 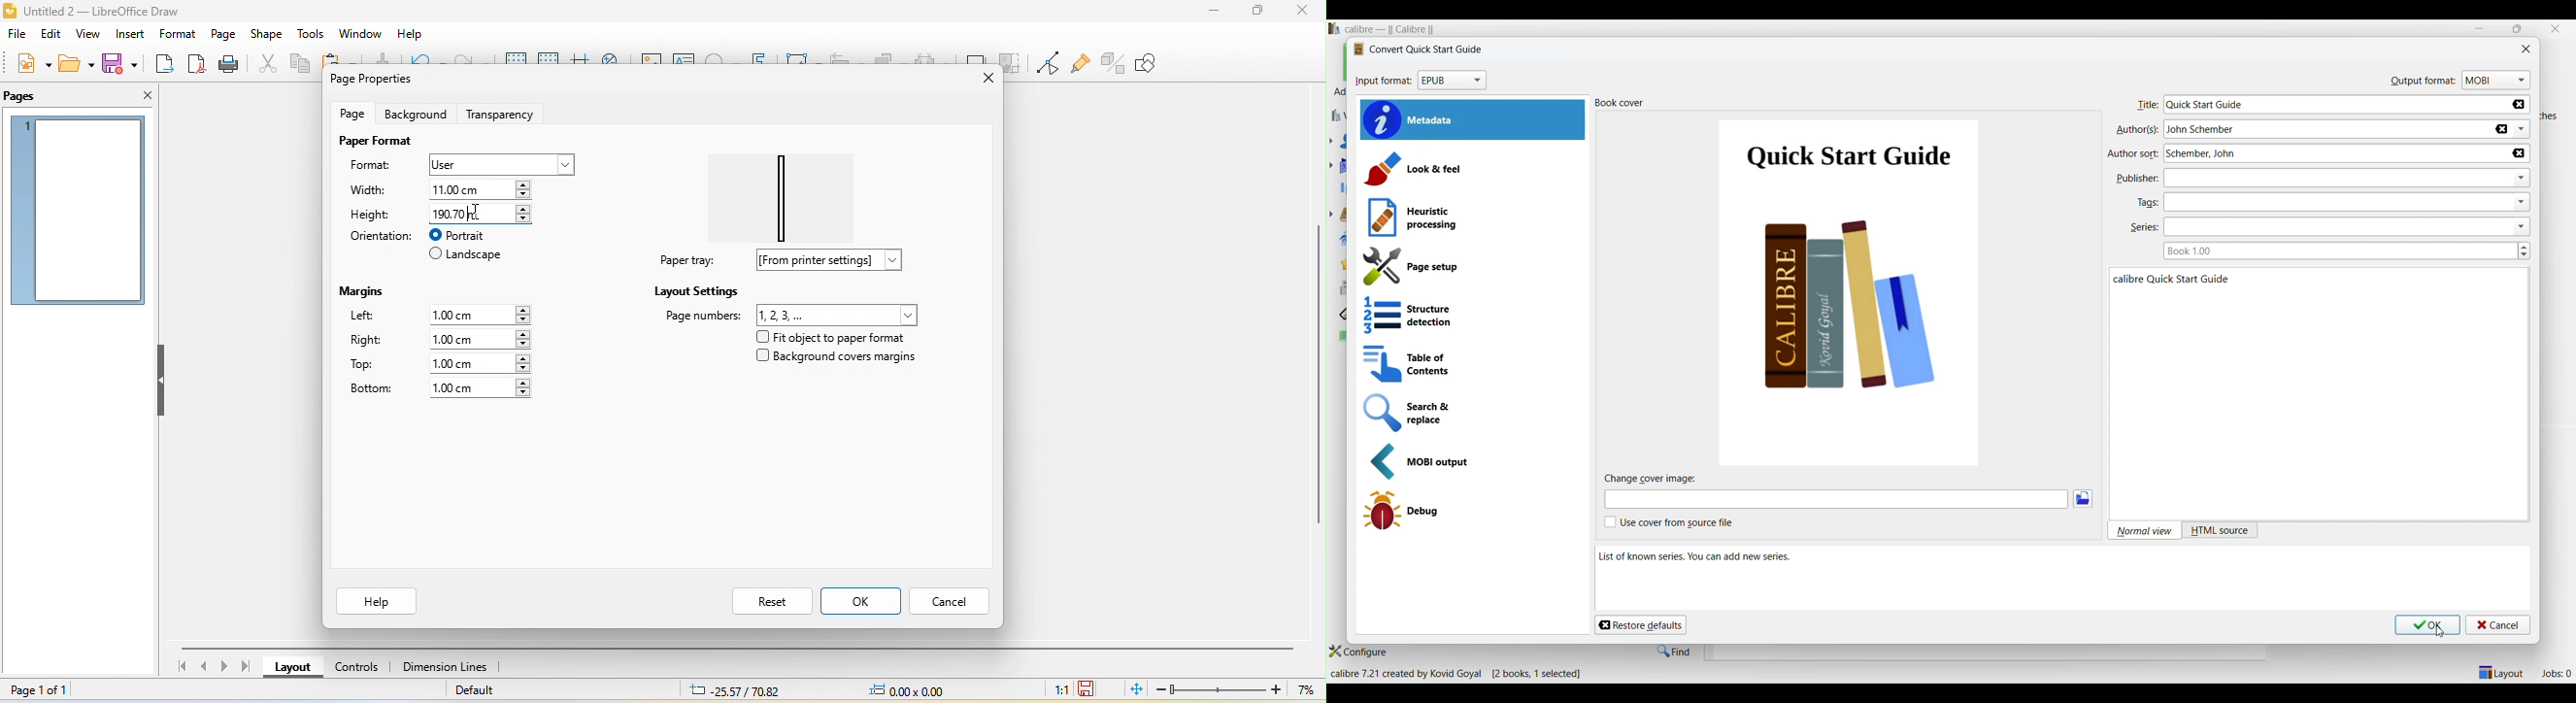 What do you see at coordinates (685, 260) in the screenshot?
I see `paper tray` at bounding box center [685, 260].